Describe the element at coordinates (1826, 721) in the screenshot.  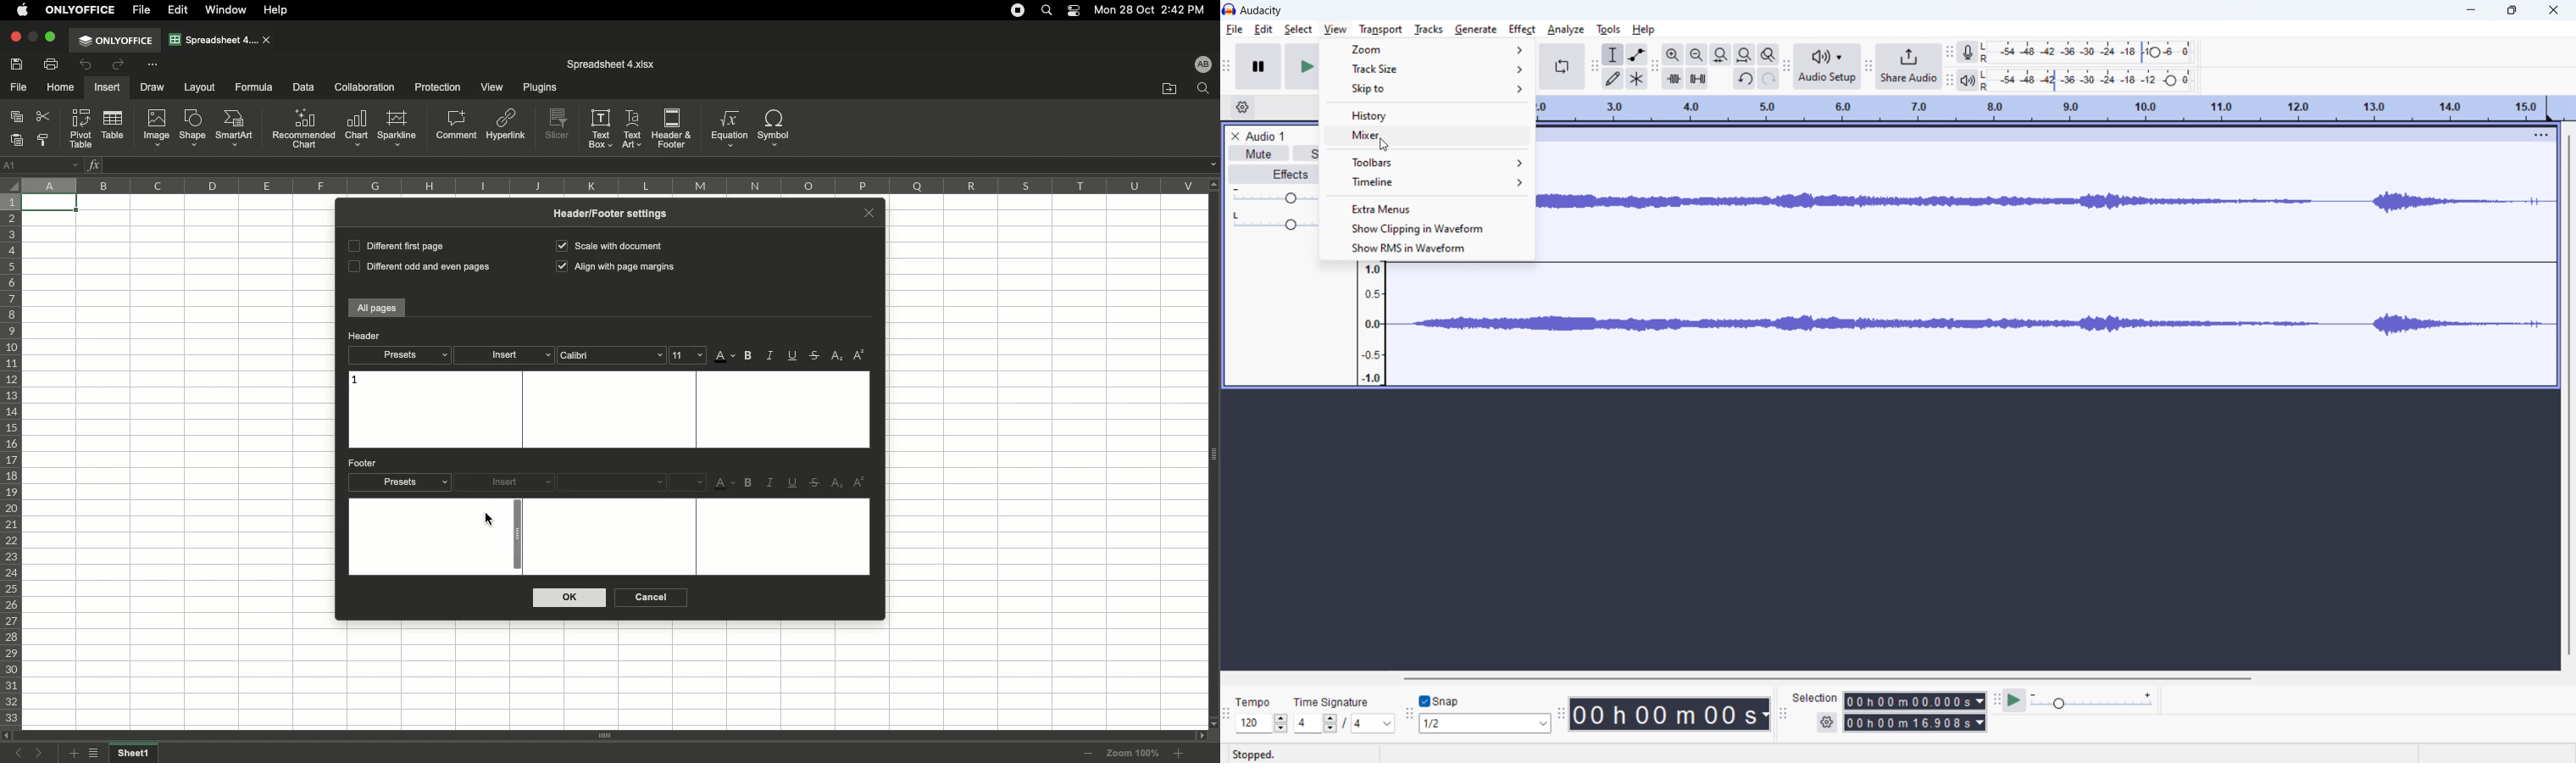
I see `settings` at that location.